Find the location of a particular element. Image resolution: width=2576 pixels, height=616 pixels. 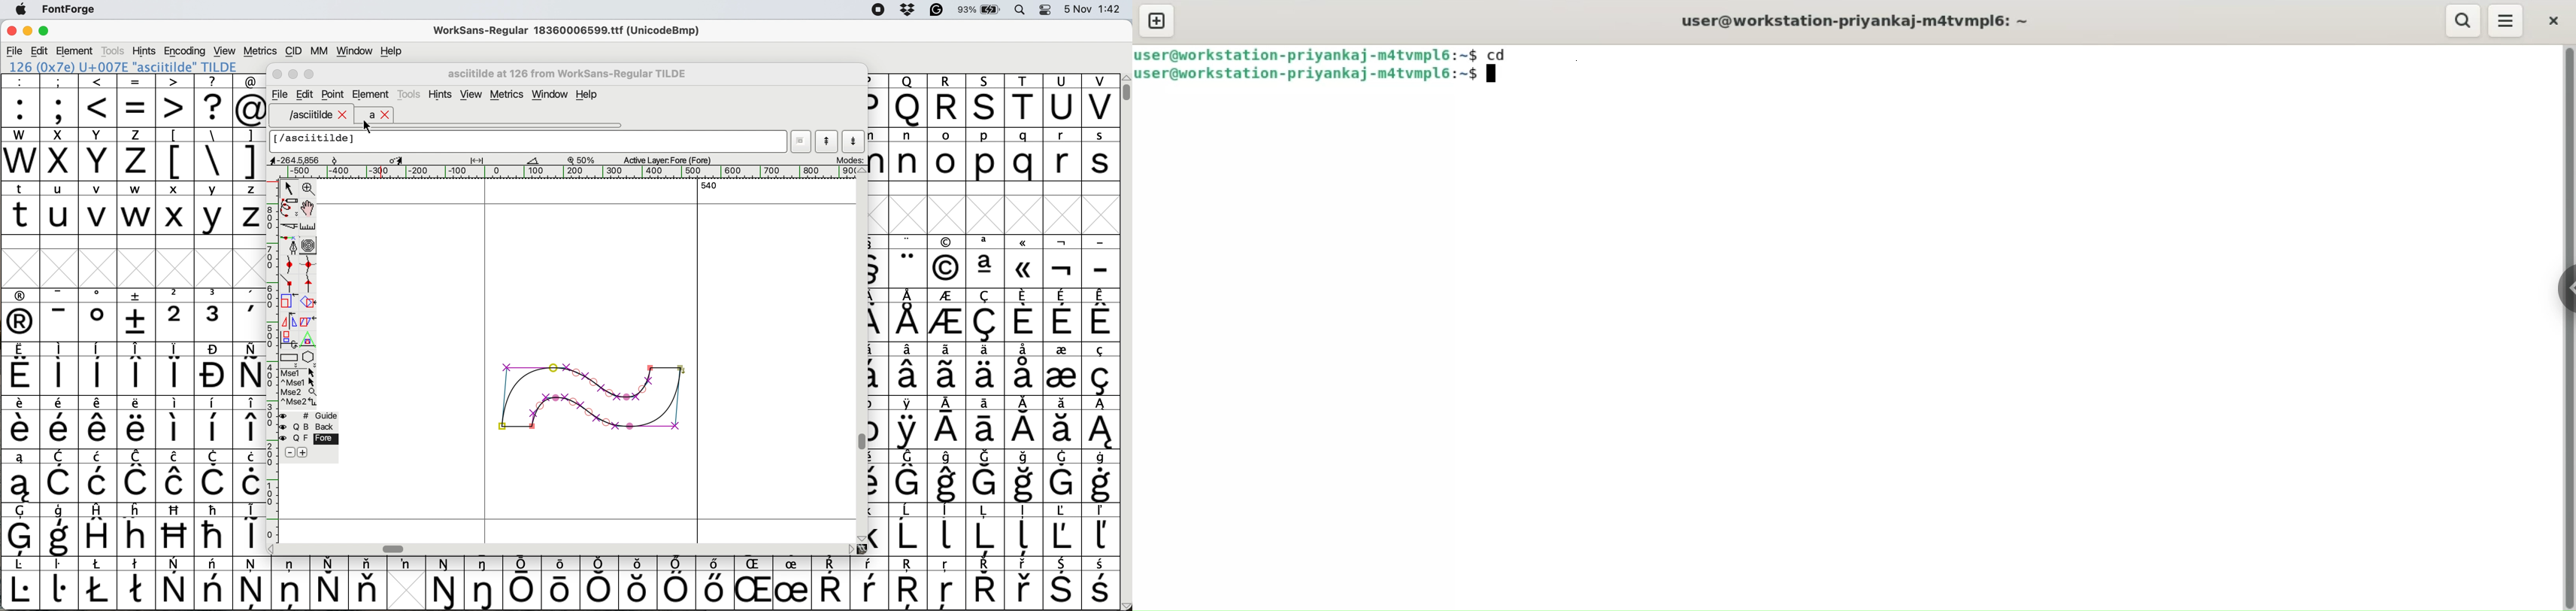

symbol is located at coordinates (831, 583).